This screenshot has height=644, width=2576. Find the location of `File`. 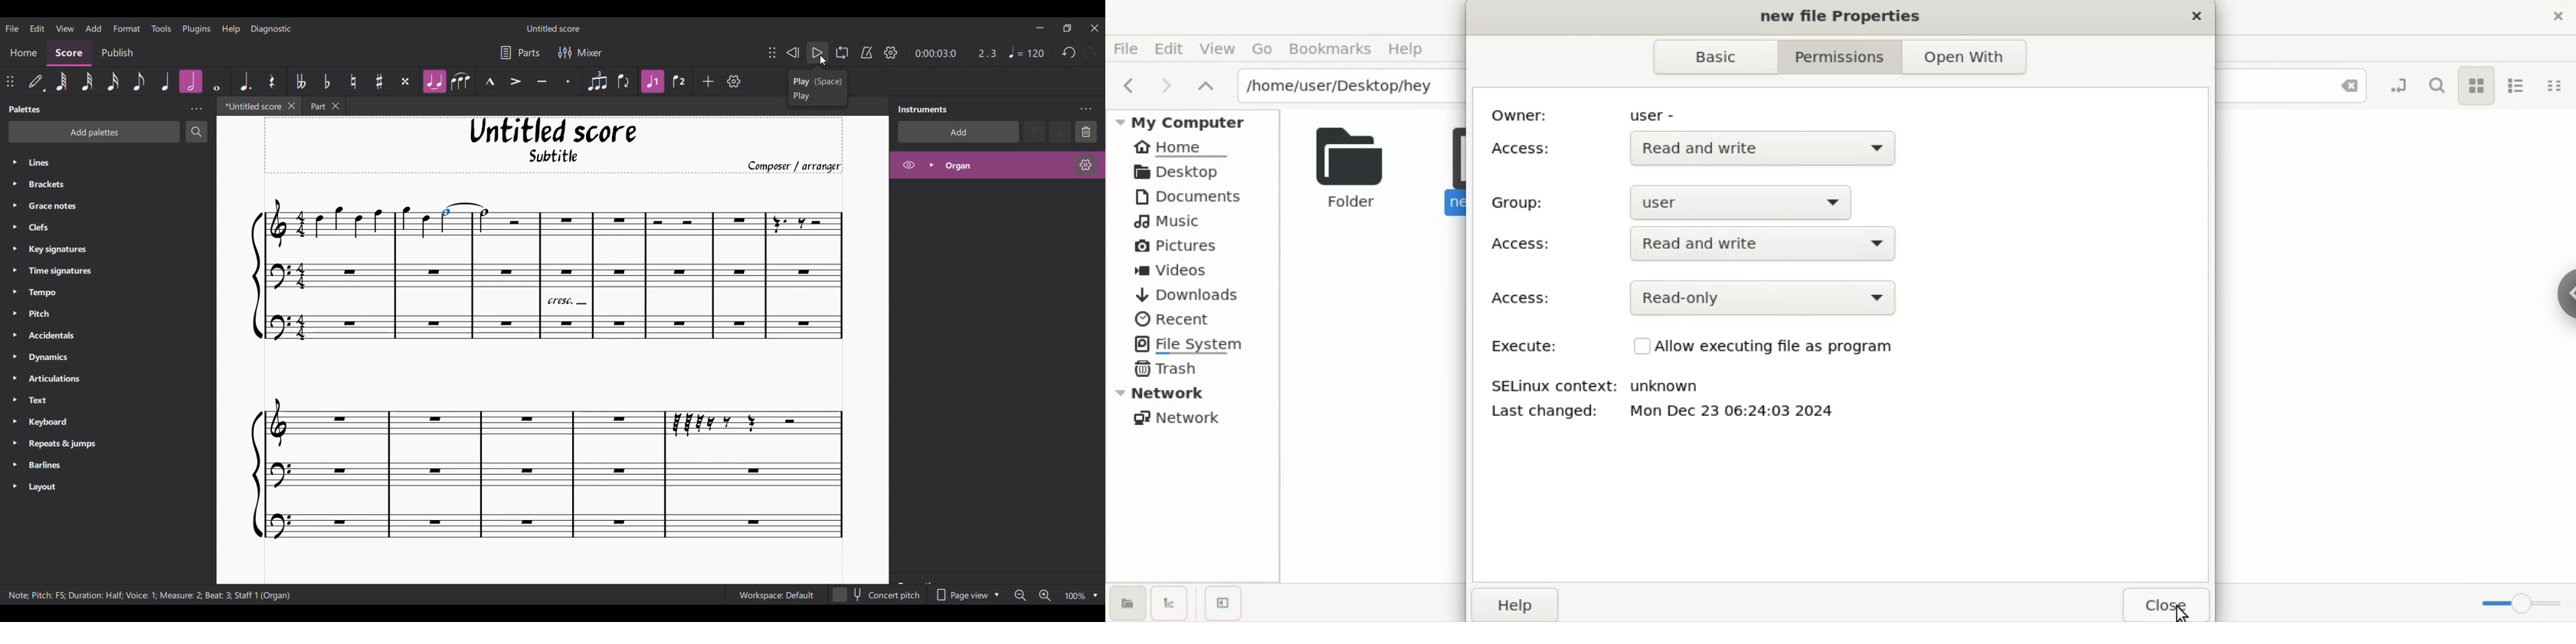

File is located at coordinates (1124, 49).